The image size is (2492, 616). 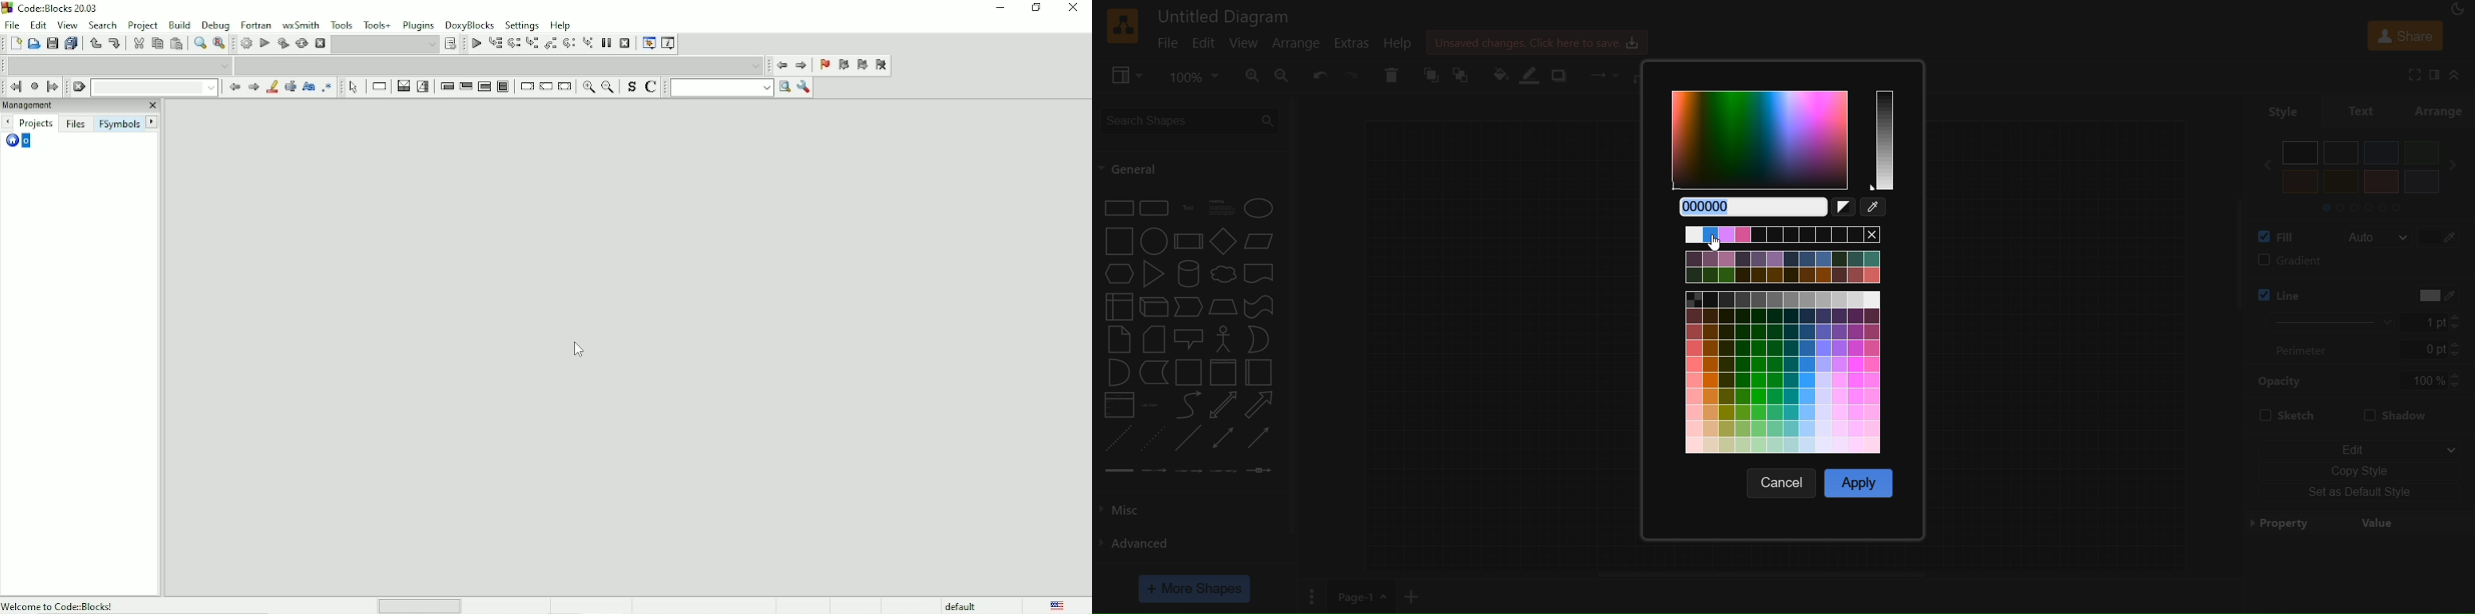 What do you see at coordinates (1117, 306) in the screenshot?
I see `internal storage` at bounding box center [1117, 306].